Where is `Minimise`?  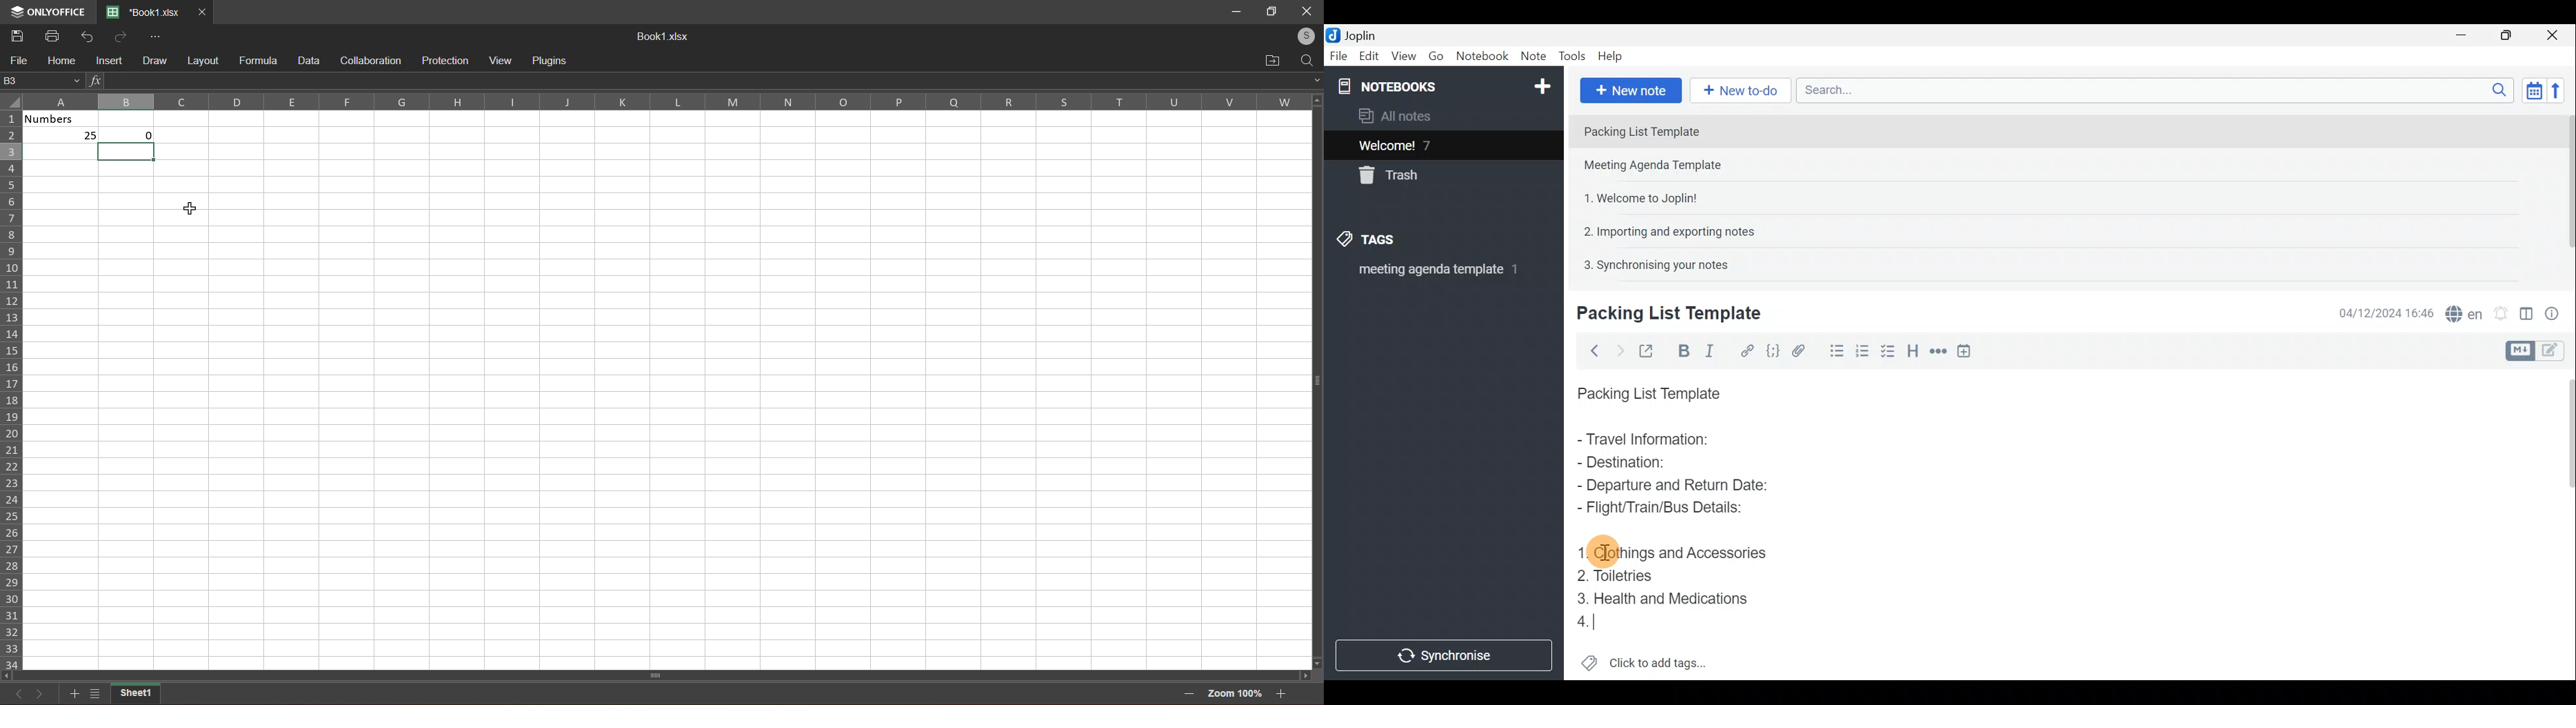 Minimise is located at coordinates (2468, 37).